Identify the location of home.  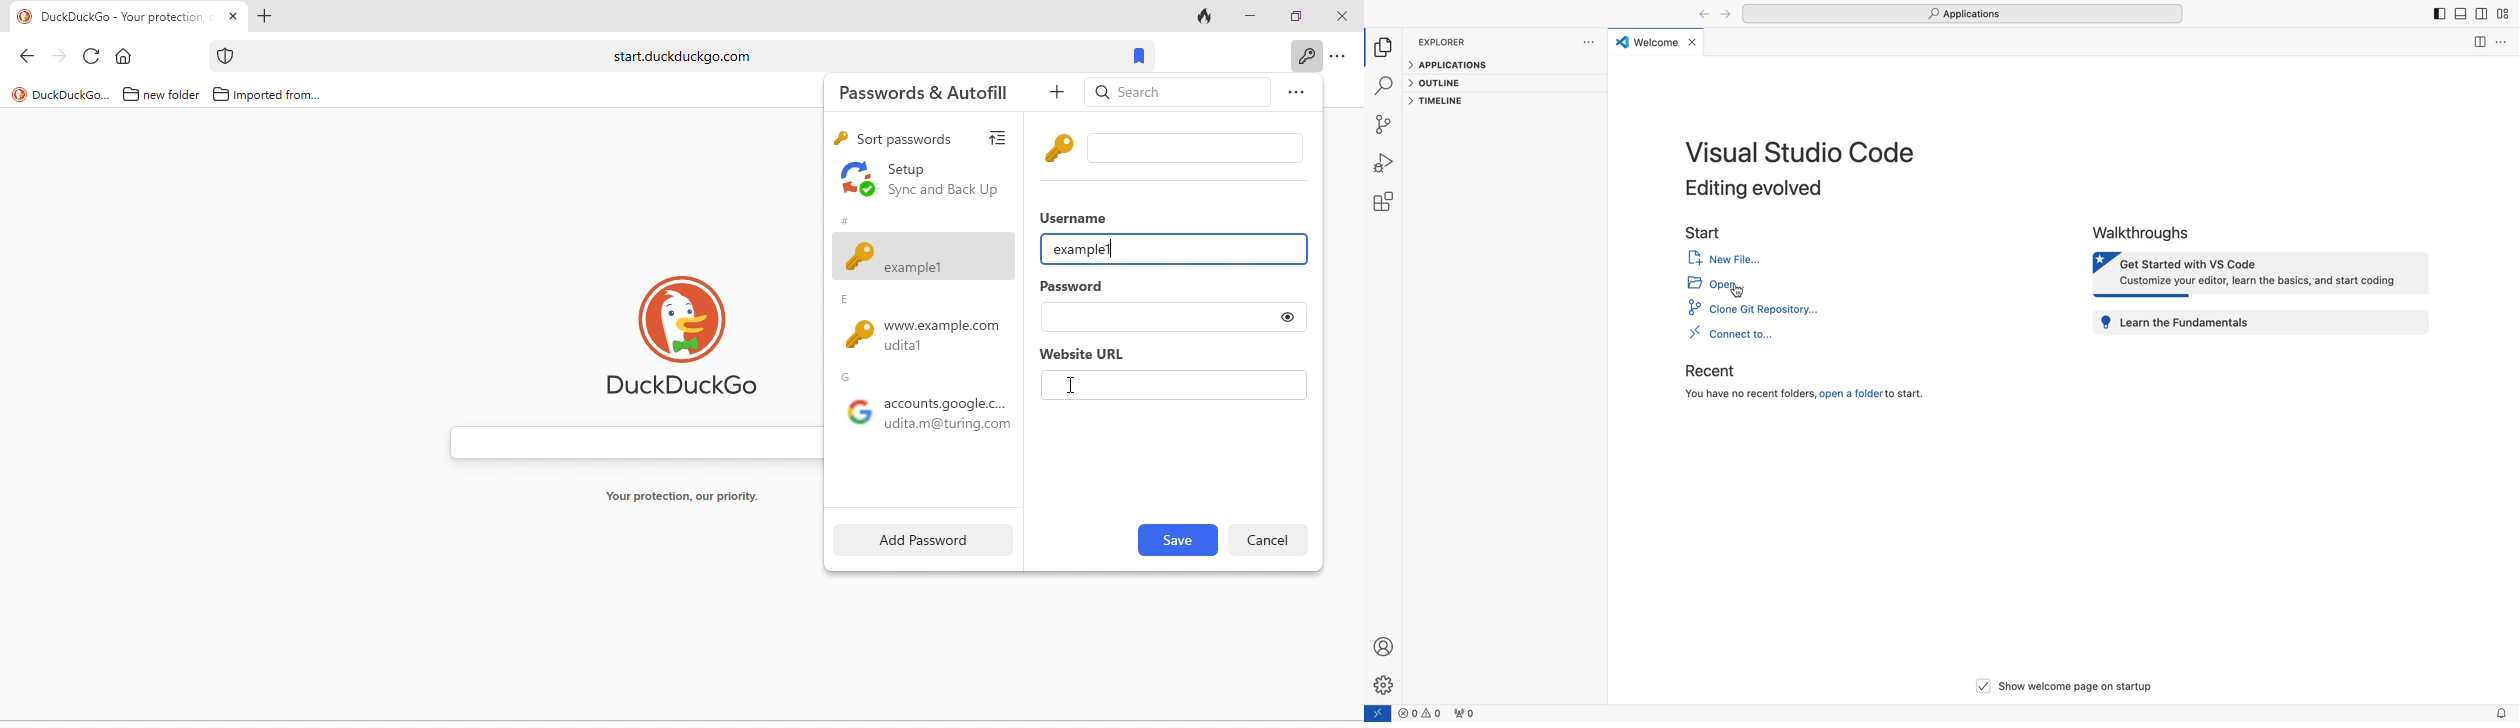
(125, 55).